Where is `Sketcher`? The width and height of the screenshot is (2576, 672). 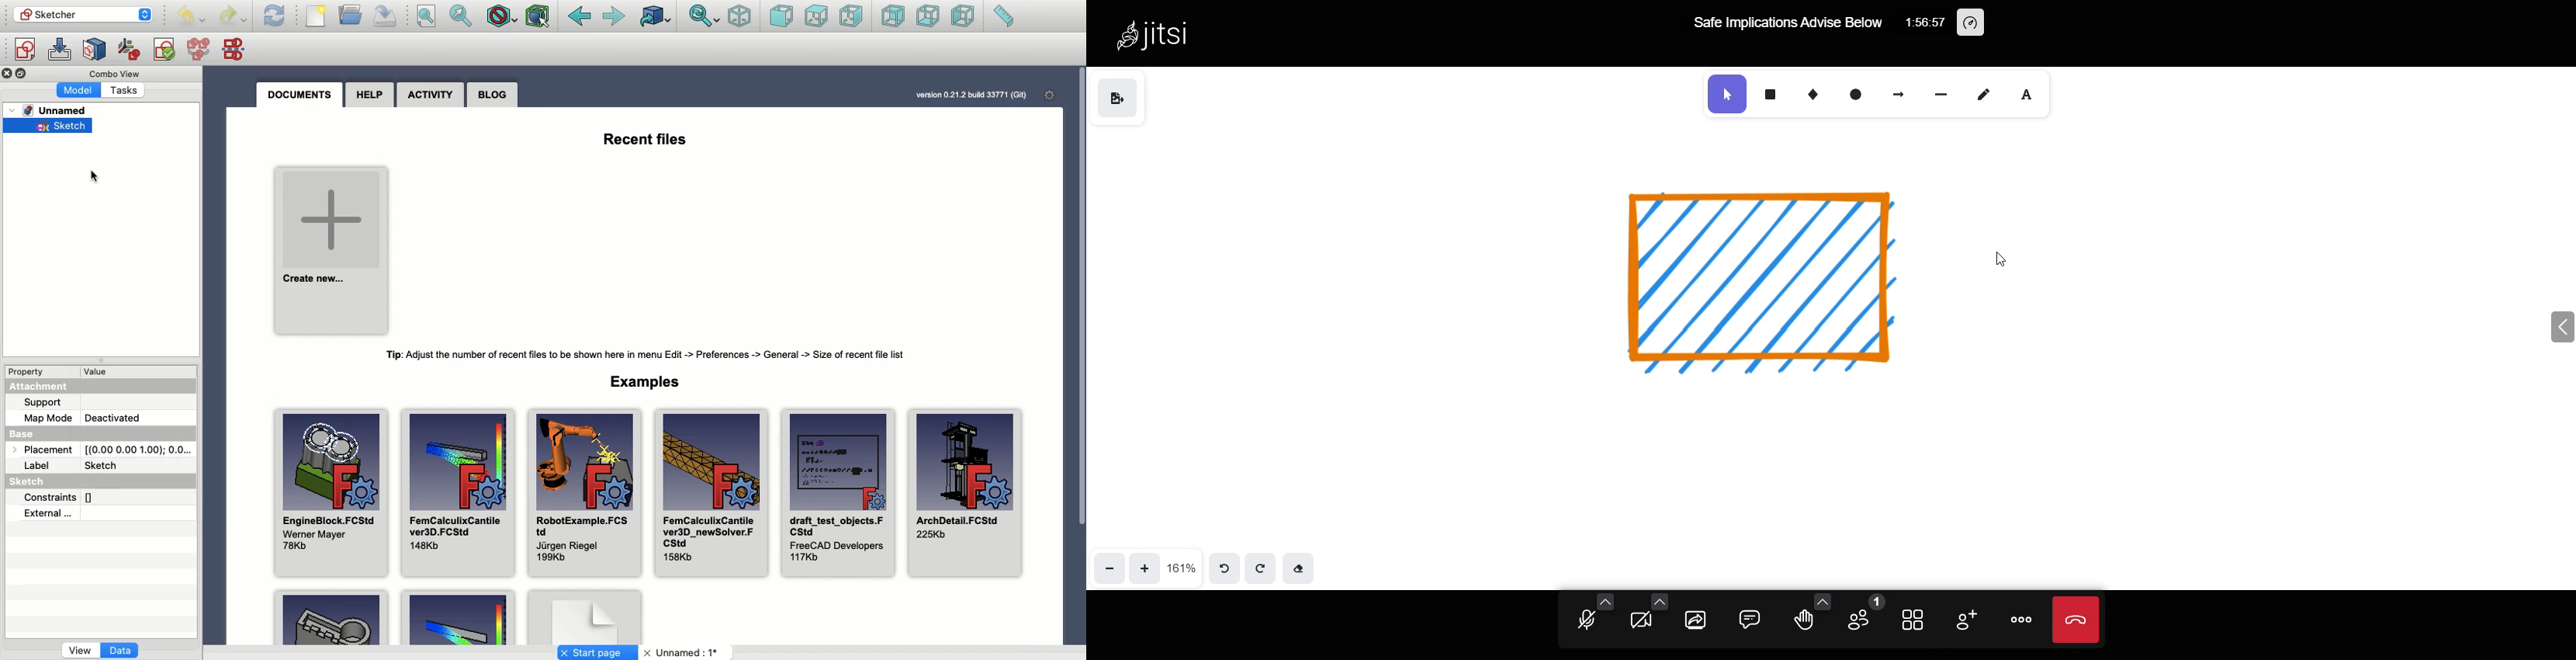 Sketcher is located at coordinates (73, 14).